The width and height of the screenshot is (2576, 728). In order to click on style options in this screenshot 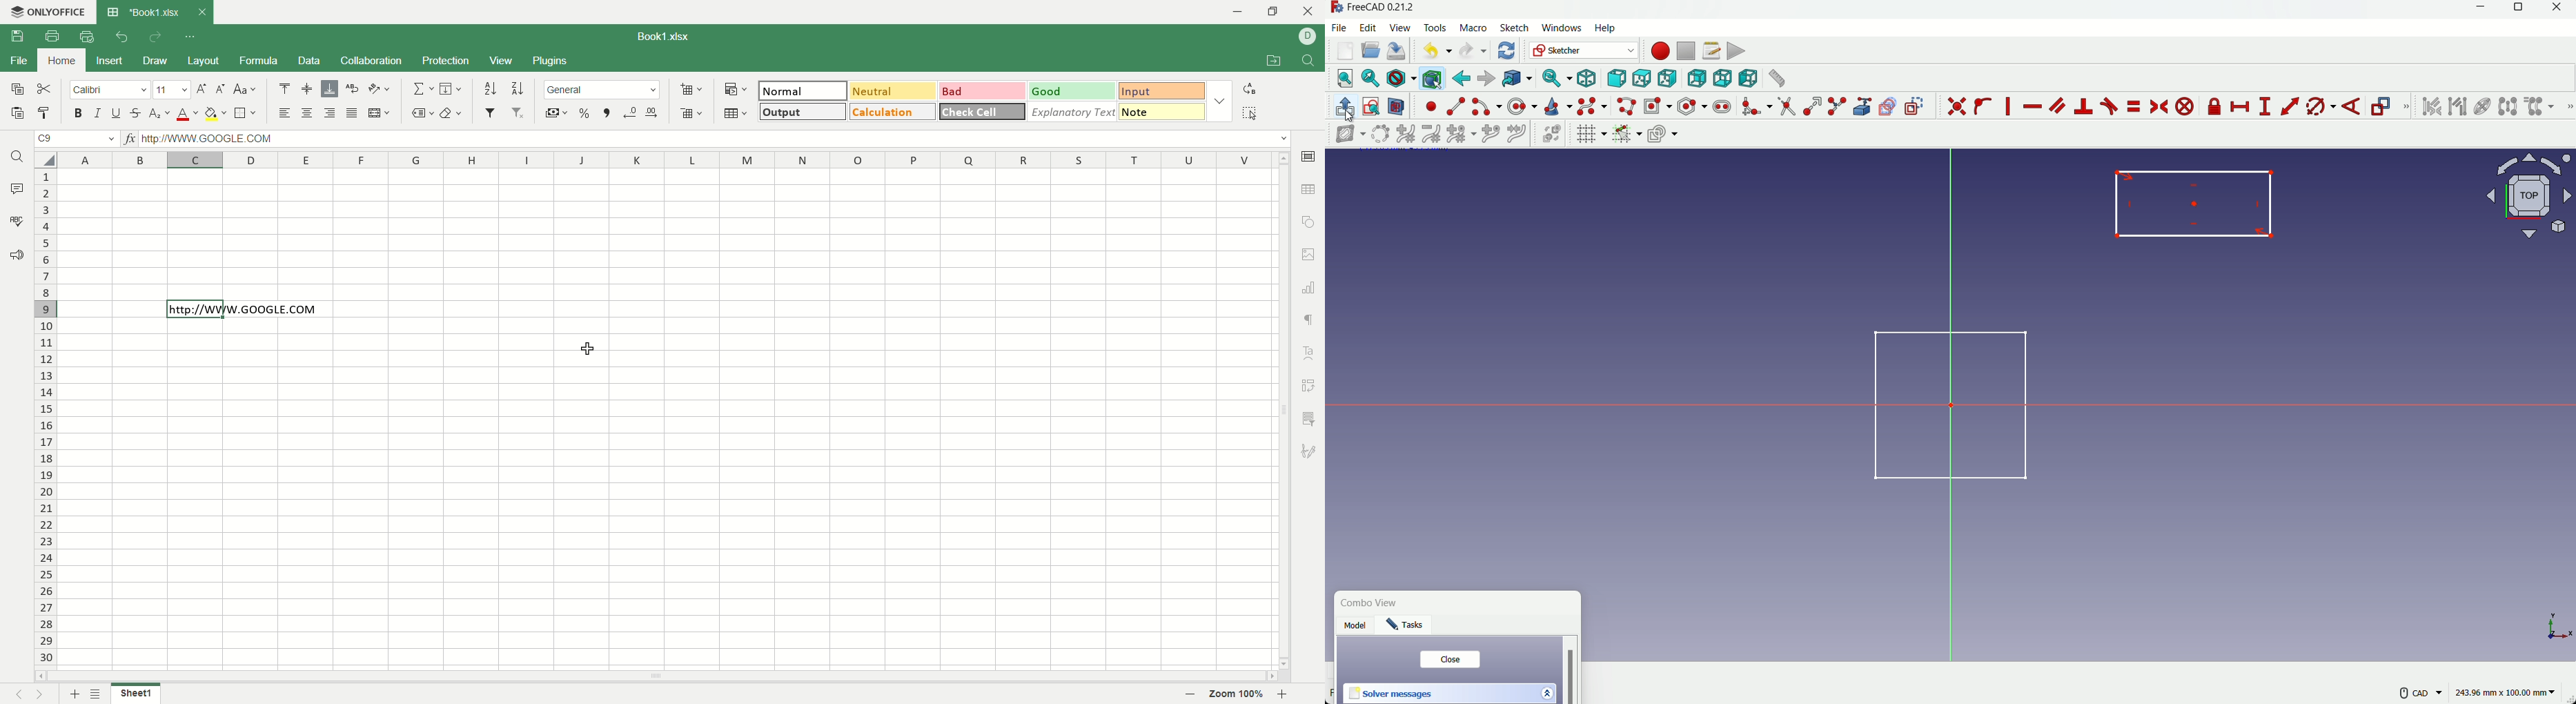, I will do `click(1218, 99)`.